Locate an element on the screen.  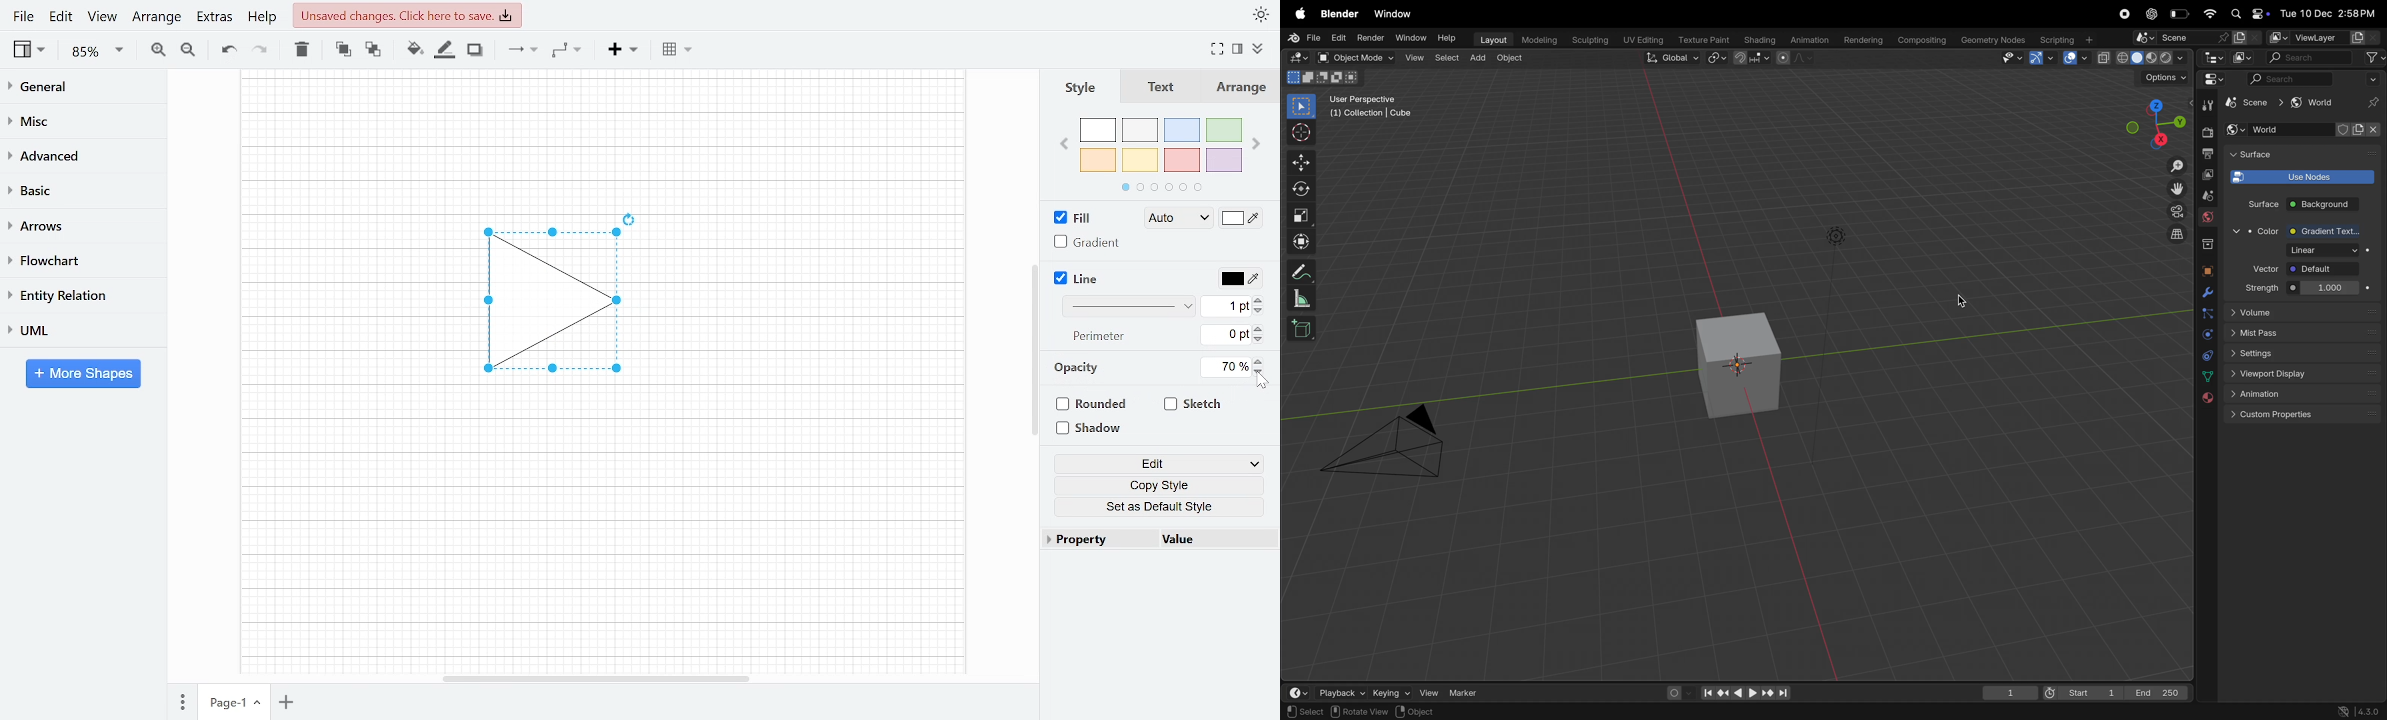
Format (Ctrl+Shift+P) is located at coordinates (1238, 50).